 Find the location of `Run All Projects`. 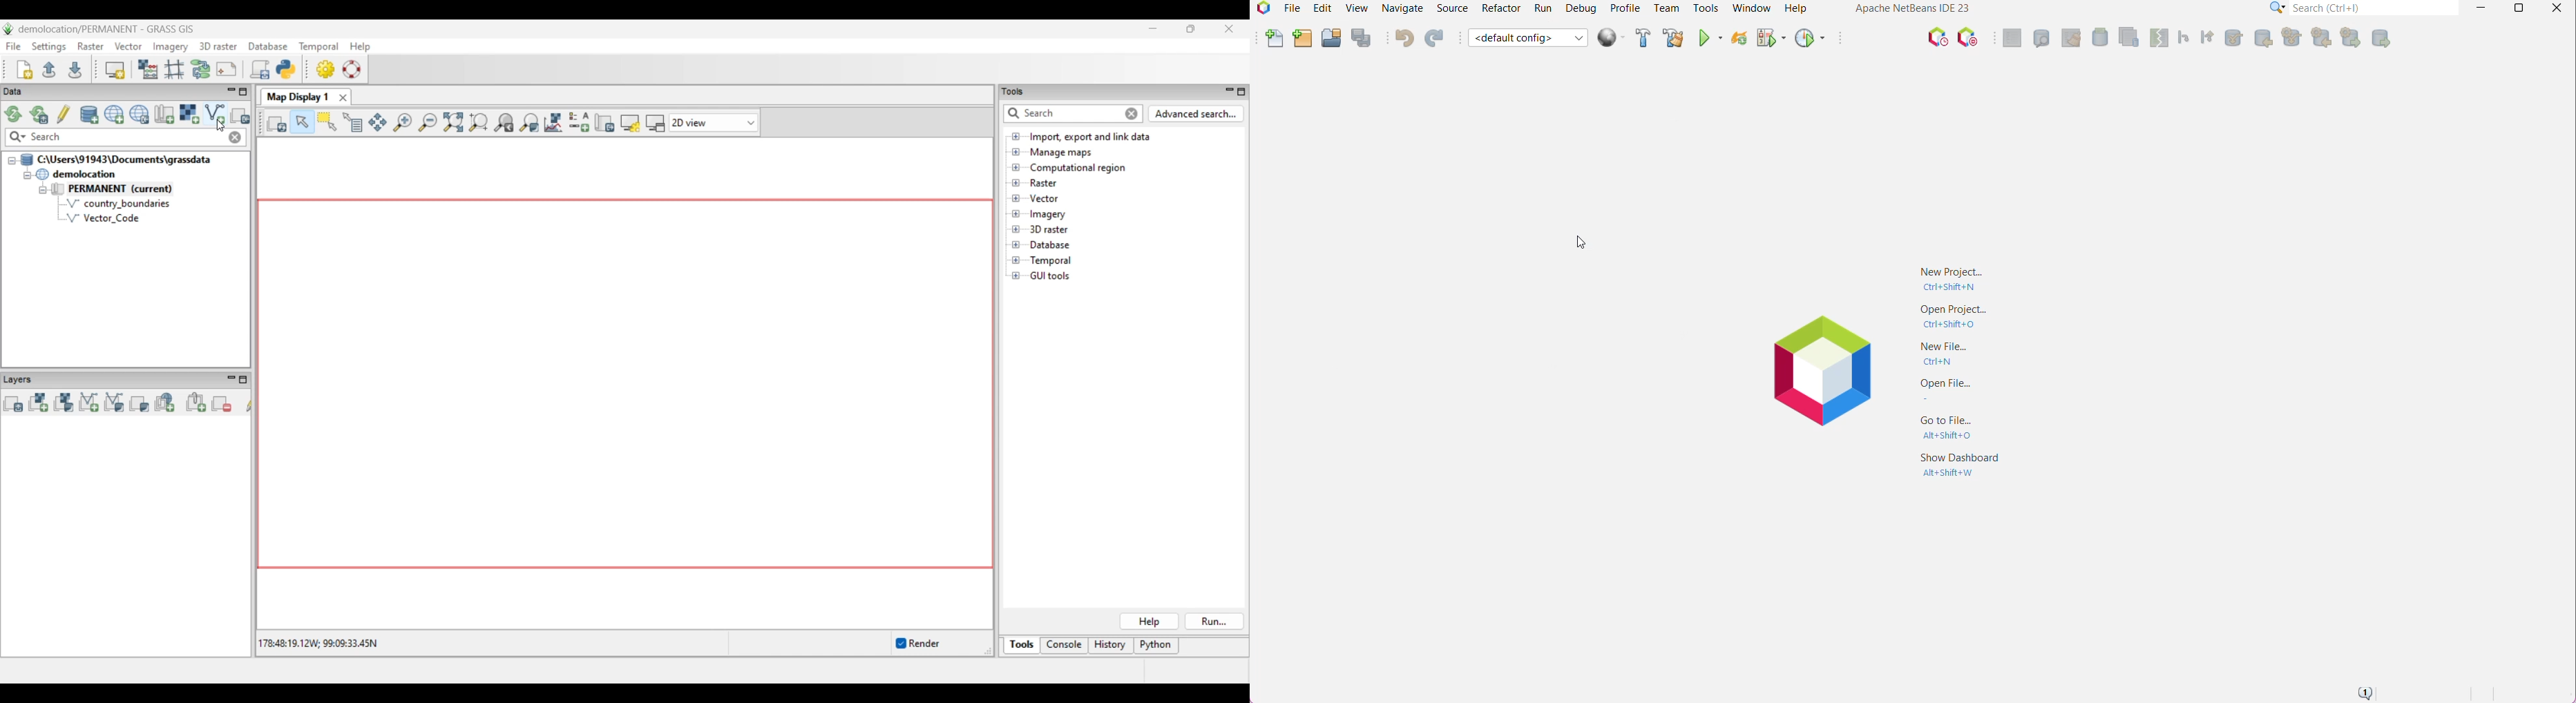

Run All Projects is located at coordinates (1610, 38).